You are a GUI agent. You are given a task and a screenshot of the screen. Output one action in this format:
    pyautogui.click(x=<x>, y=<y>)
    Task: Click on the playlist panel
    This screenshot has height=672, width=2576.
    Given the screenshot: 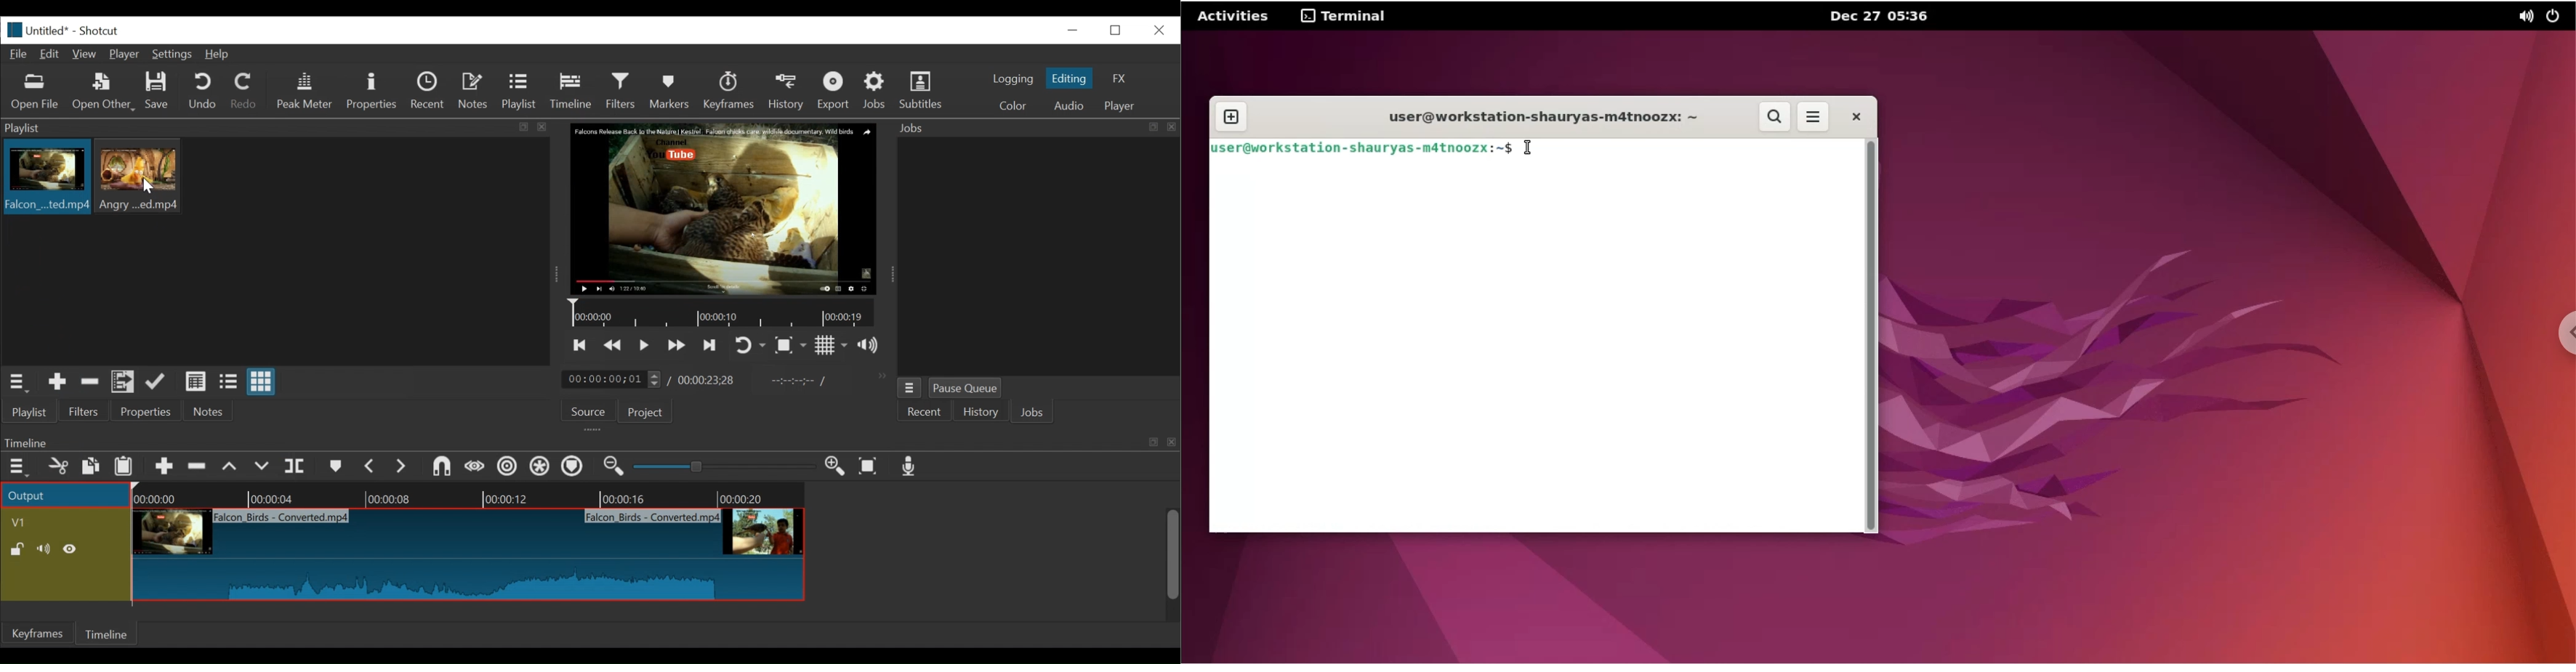 What is the action you would take?
    pyautogui.click(x=271, y=128)
    